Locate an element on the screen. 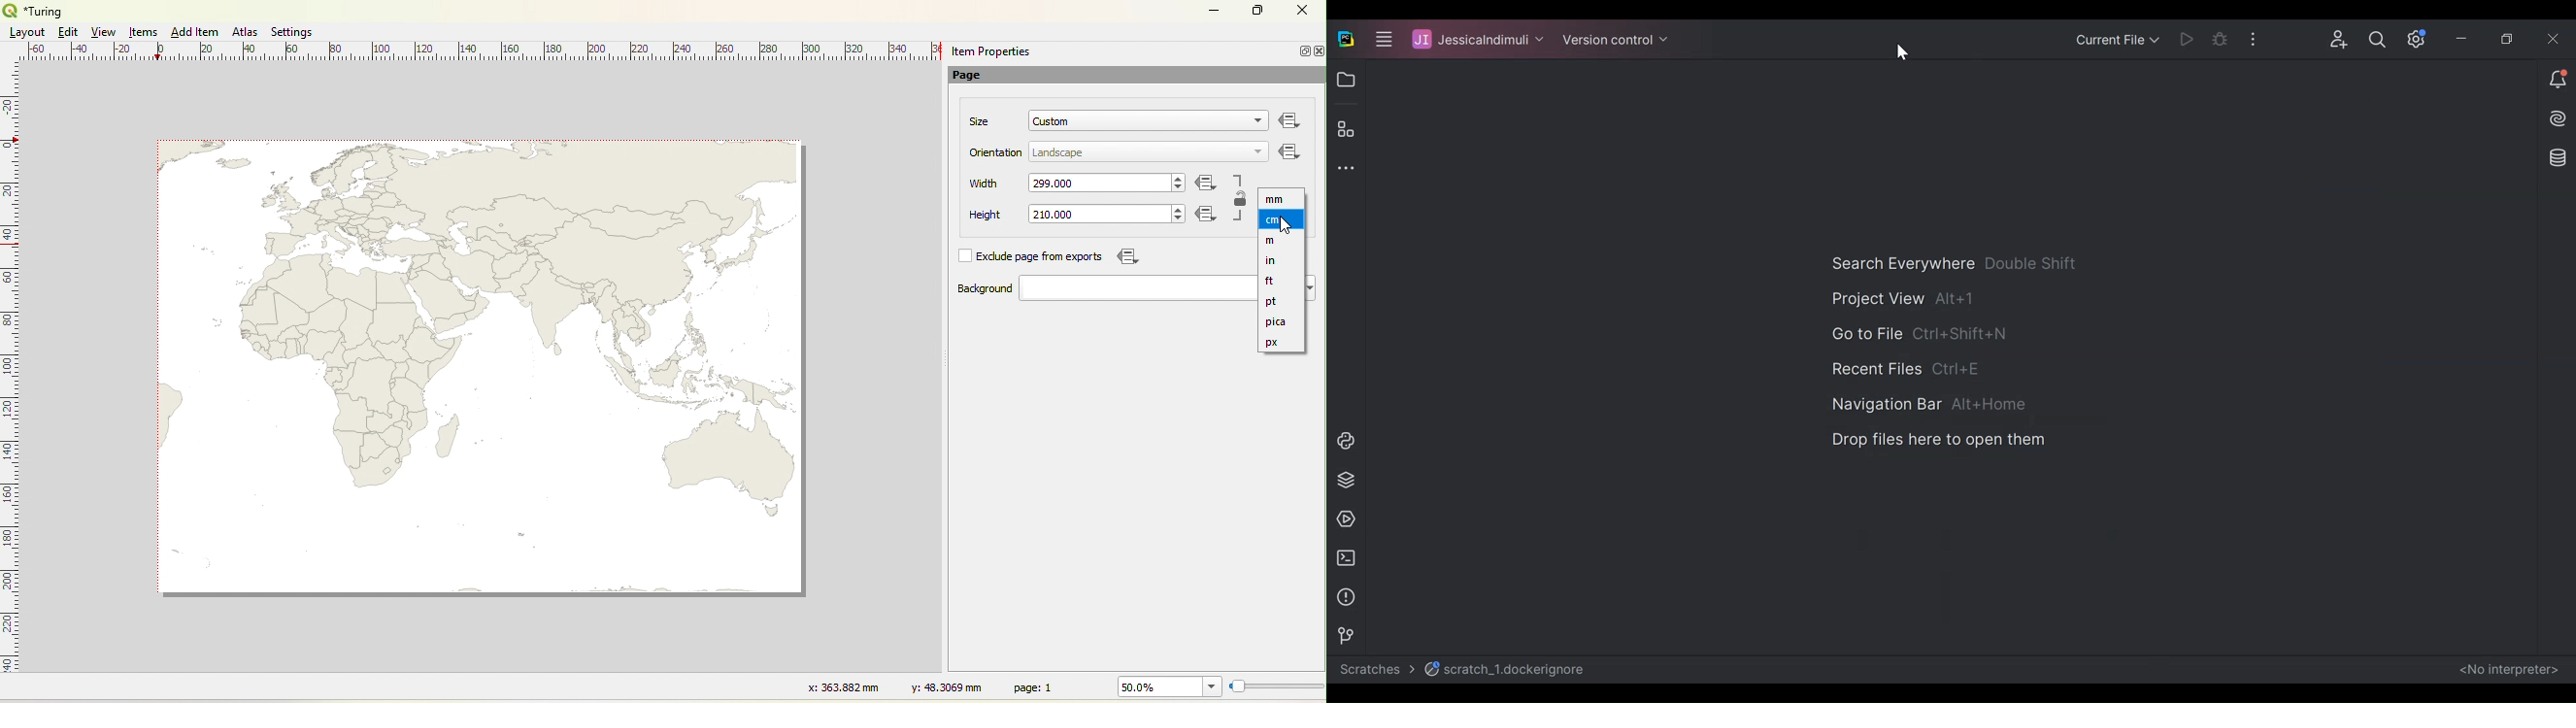  No interpreter is located at coordinates (2508, 670).